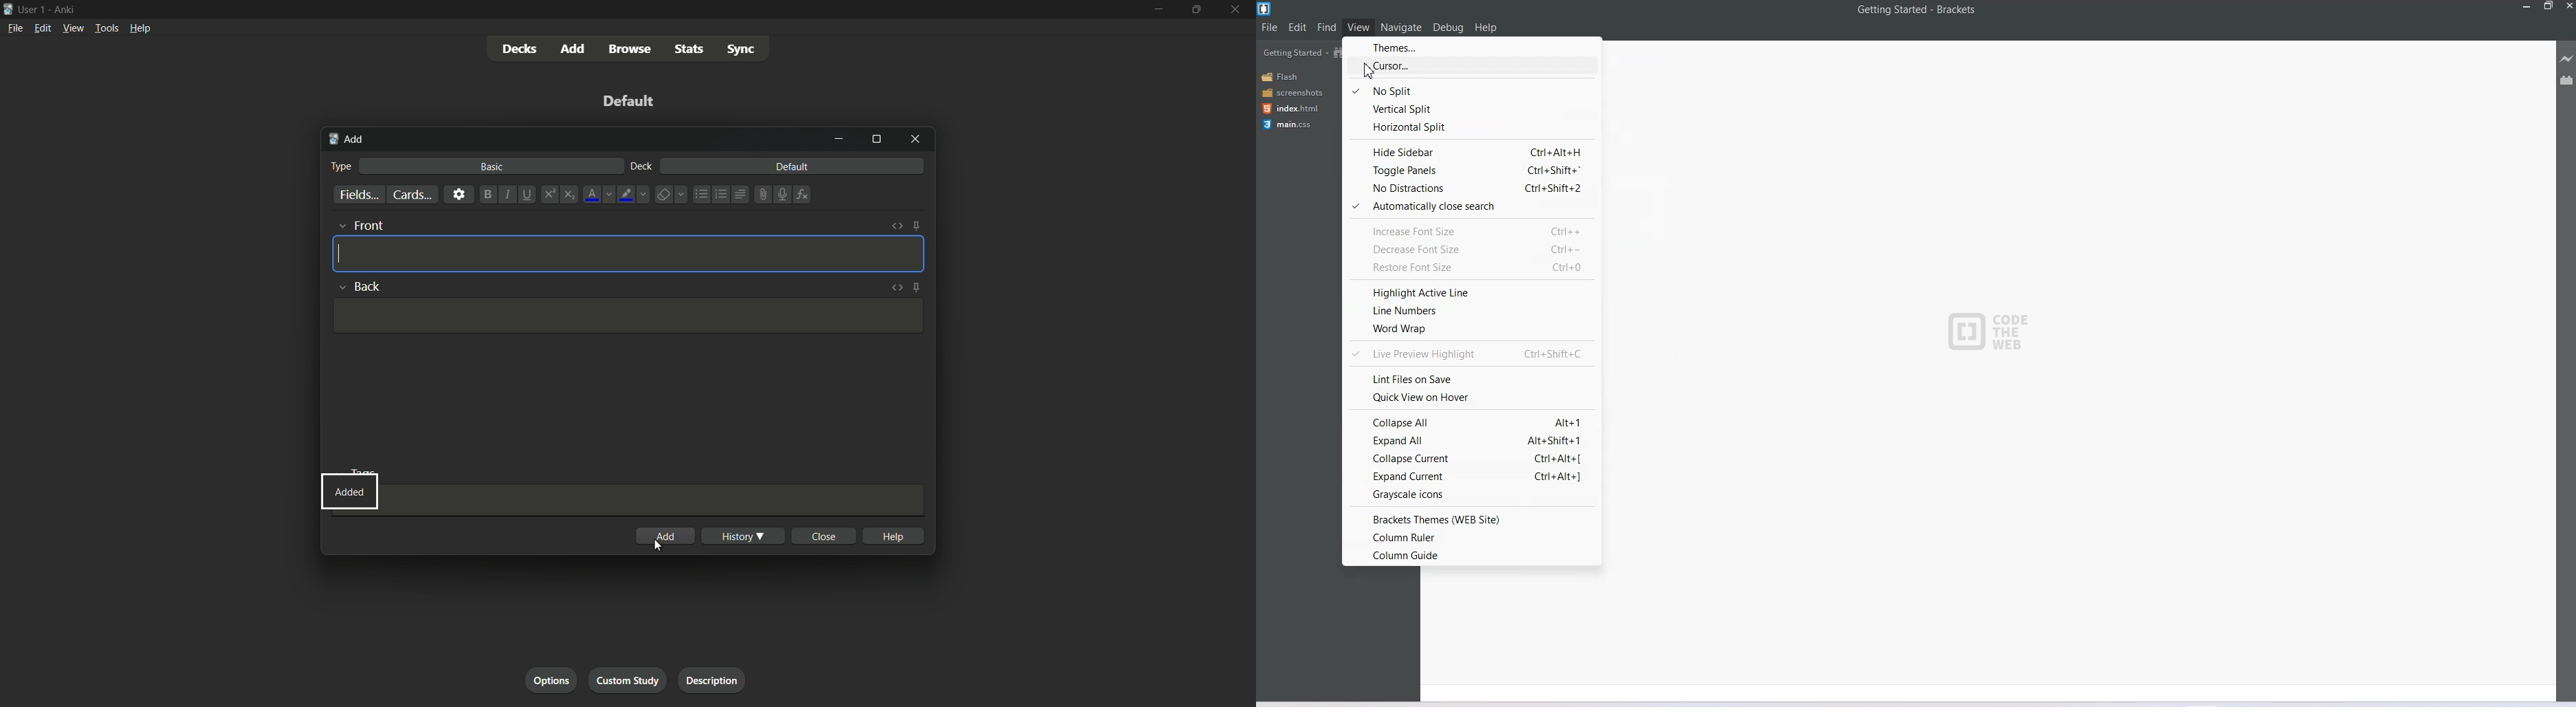 The height and width of the screenshot is (728, 2576). I want to click on Greyscale icons, so click(1471, 496).